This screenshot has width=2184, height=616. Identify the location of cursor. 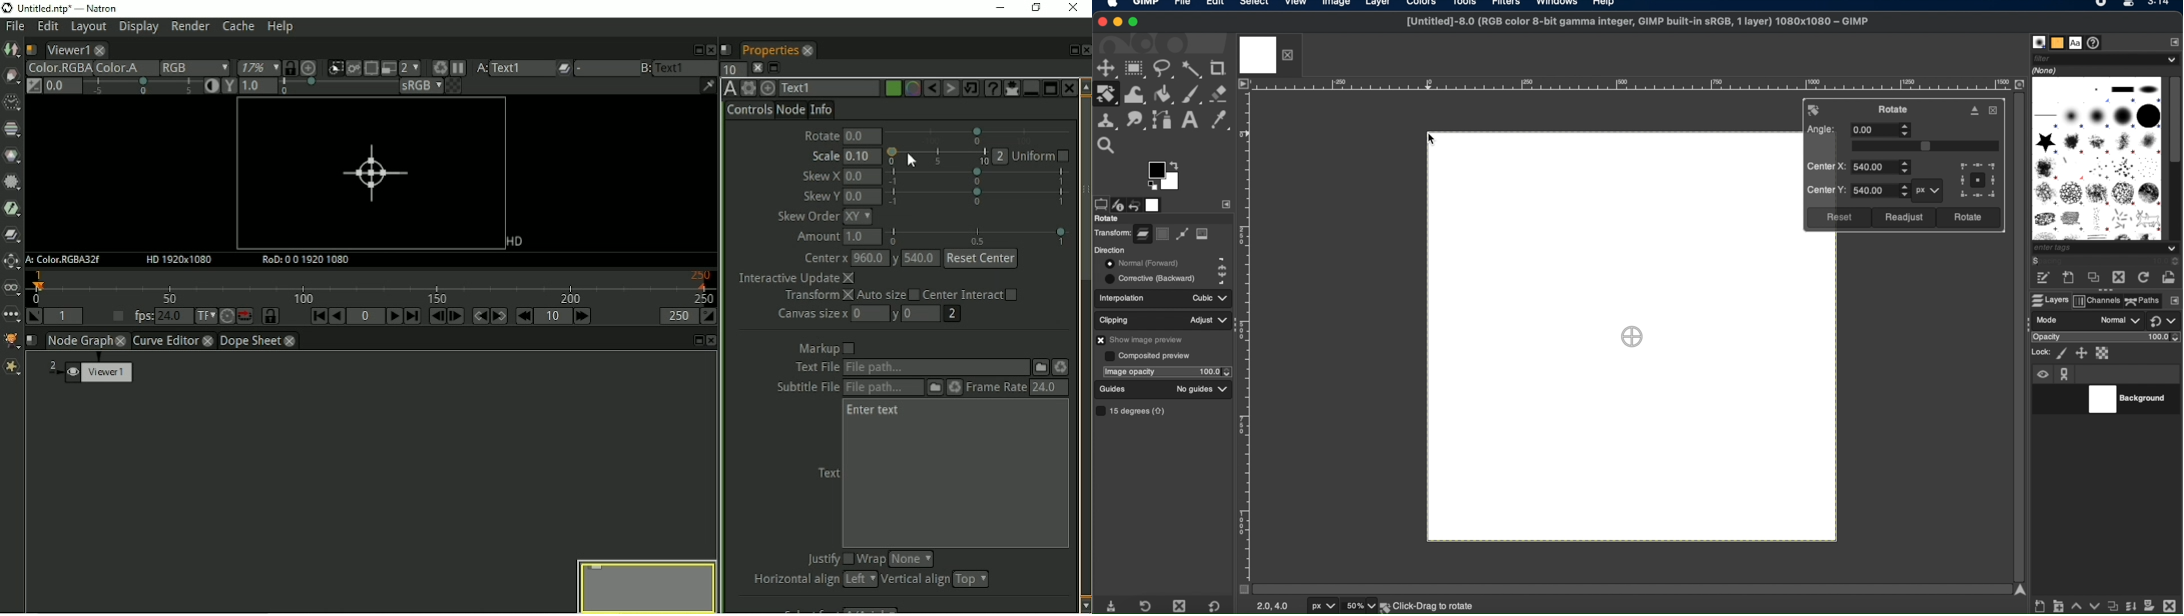
(1434, 141).